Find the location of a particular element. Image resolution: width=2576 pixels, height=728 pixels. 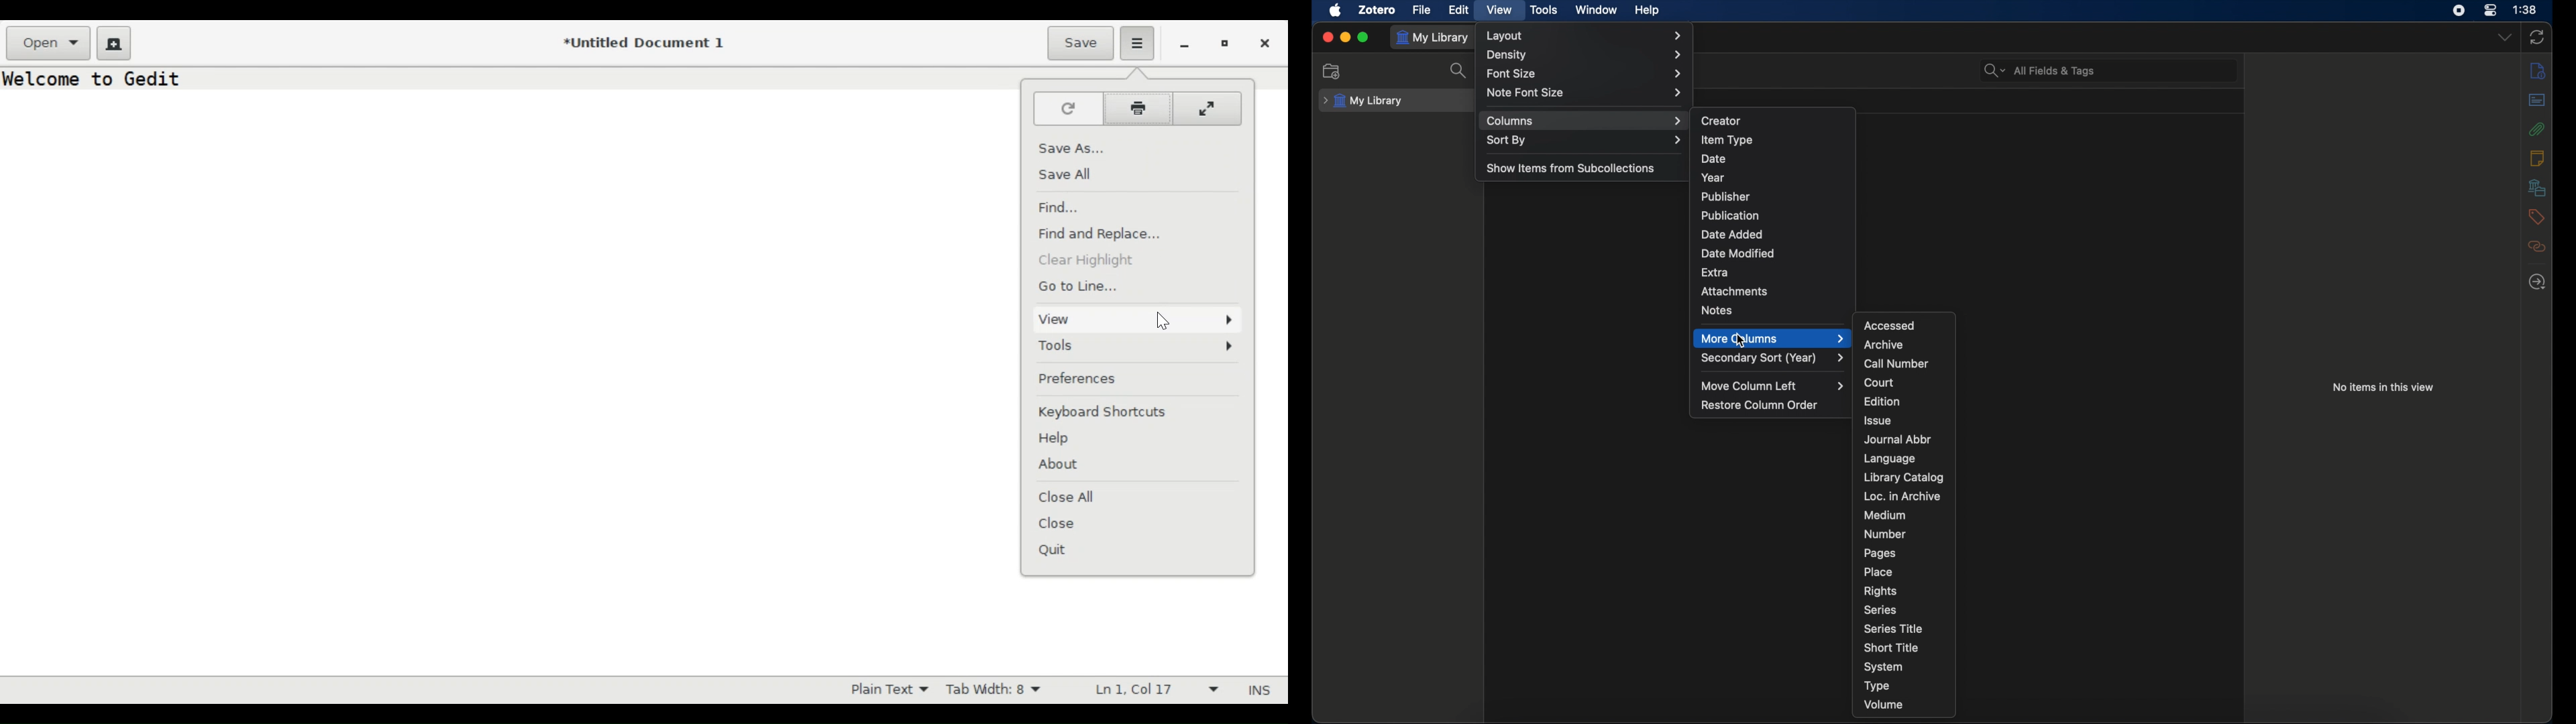

language is located at coordinates (1890, 459).